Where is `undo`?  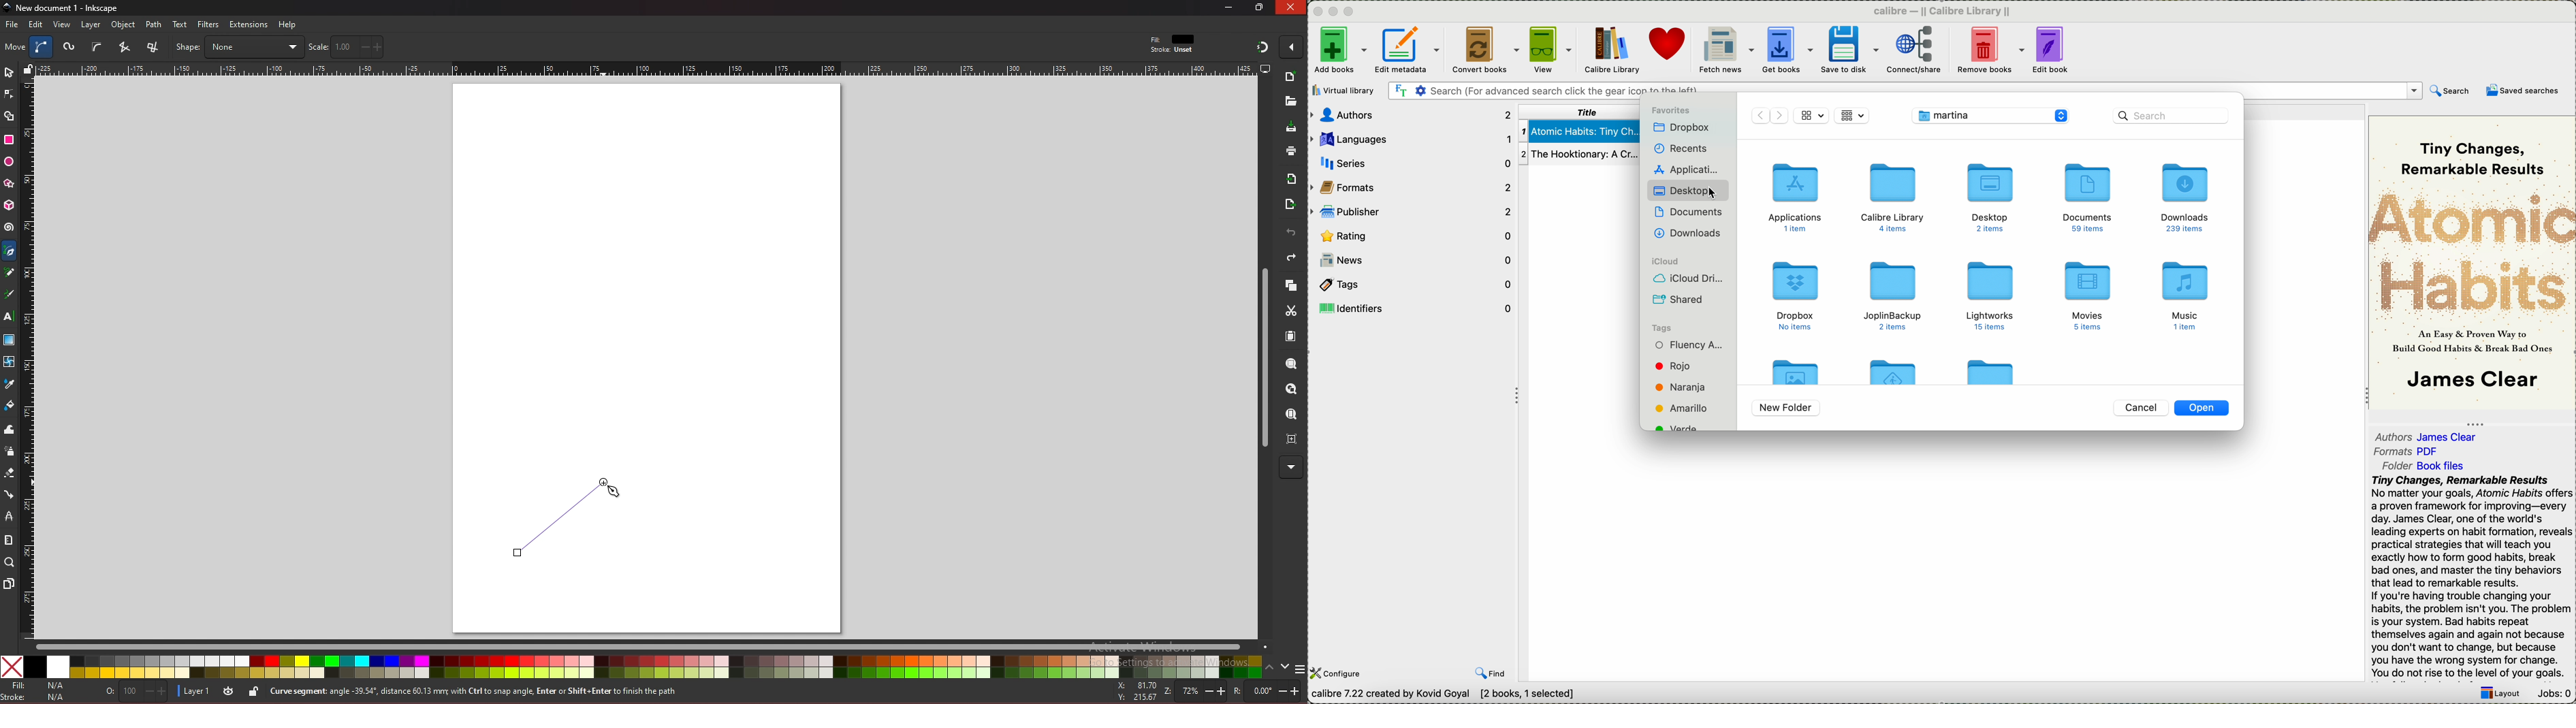 undo is located at coordinates (1291, 233).